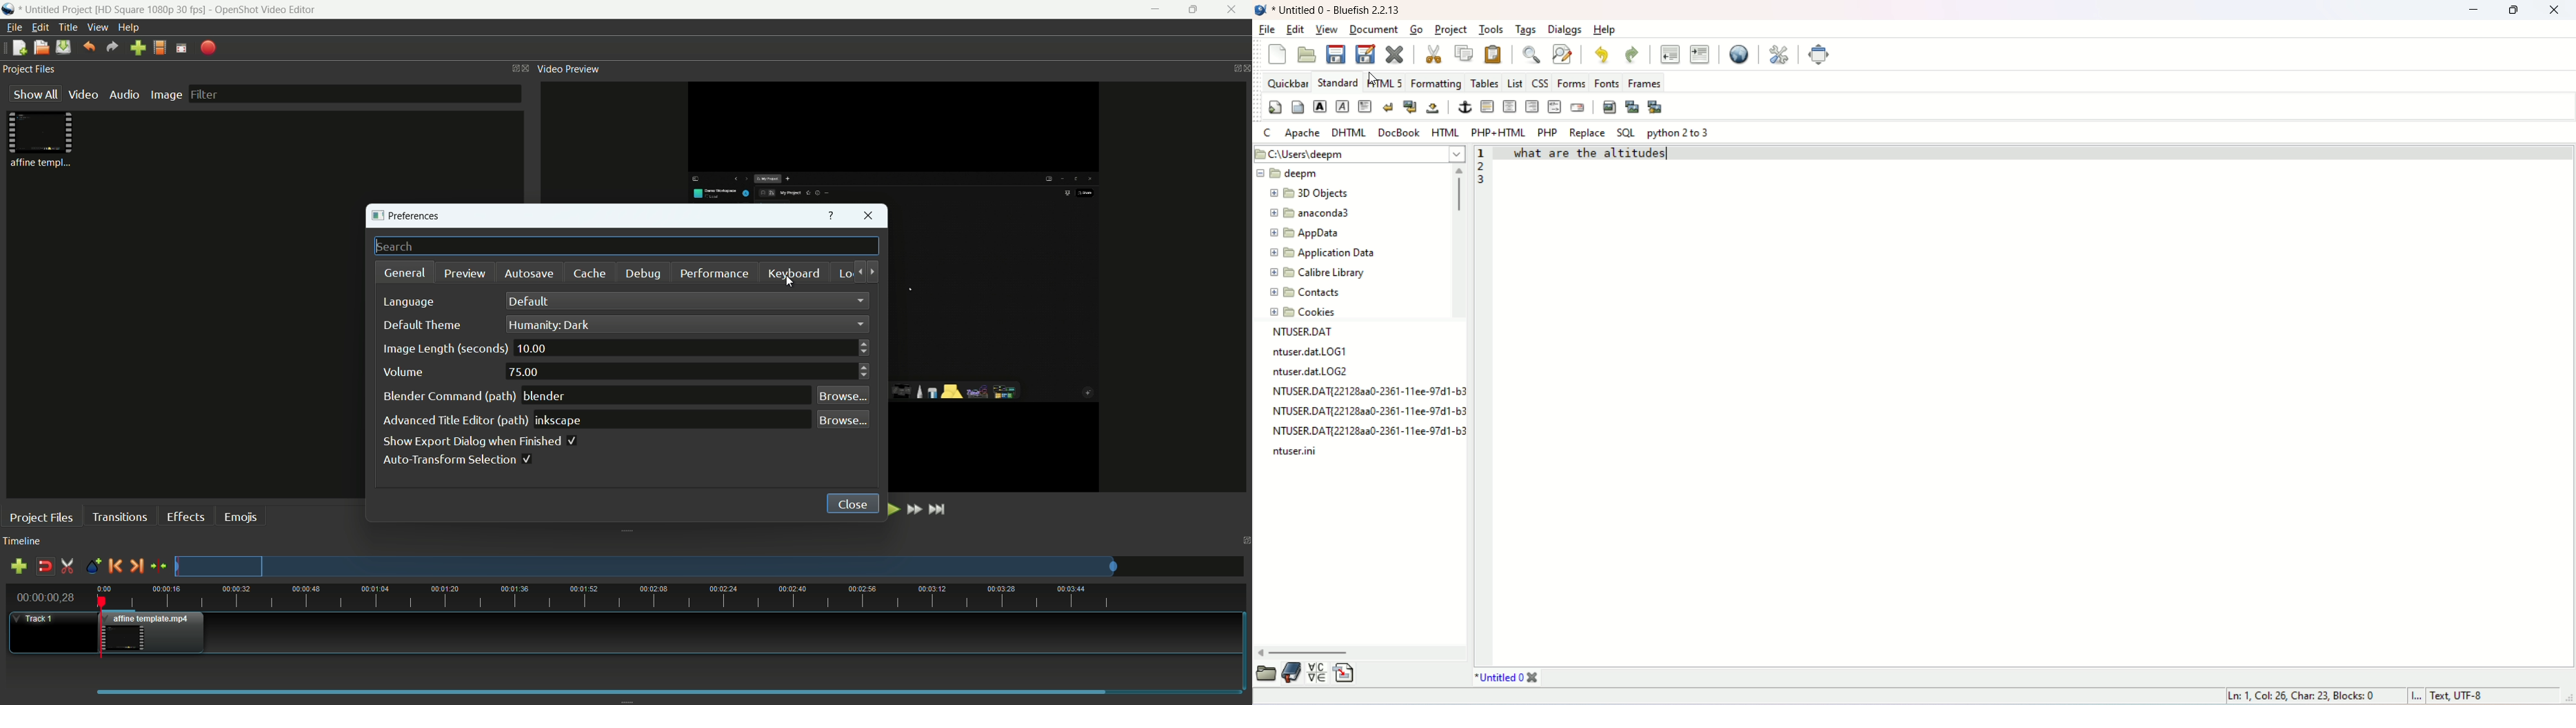  I want to click on break, so click(1387, 107).